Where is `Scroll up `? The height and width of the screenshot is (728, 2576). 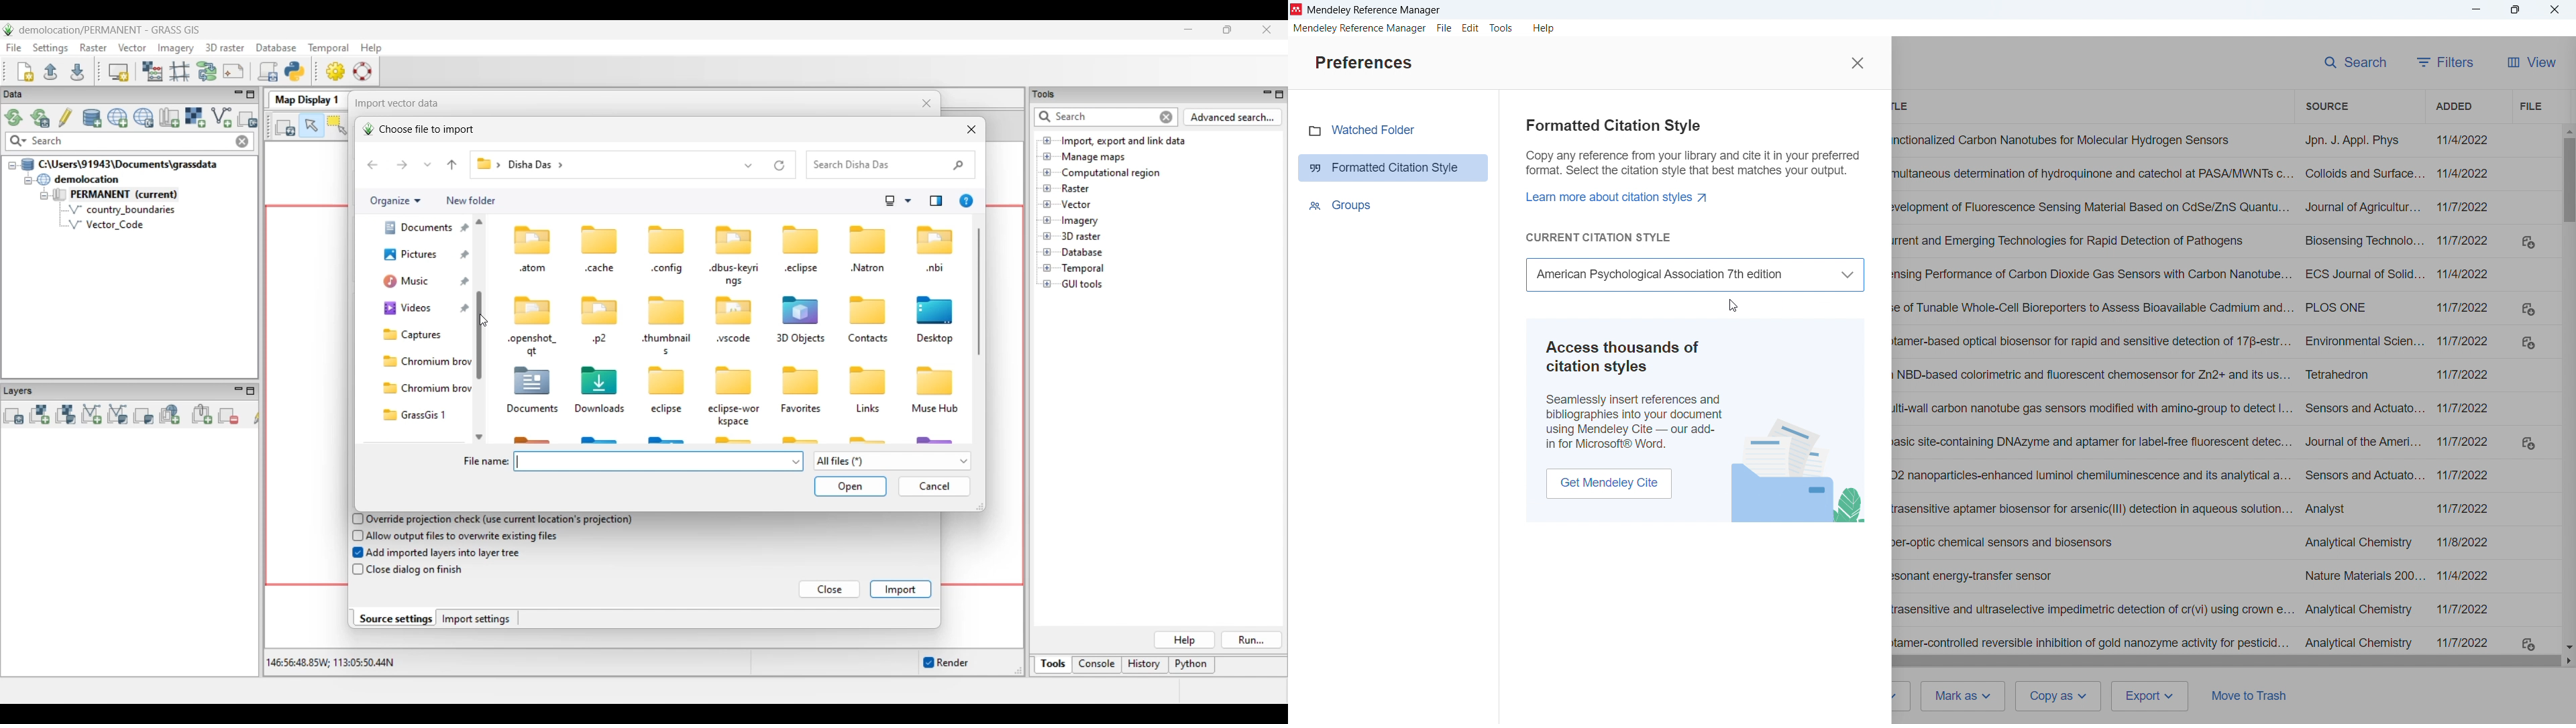 Scroll up  is located at coordinates (2568, 131).